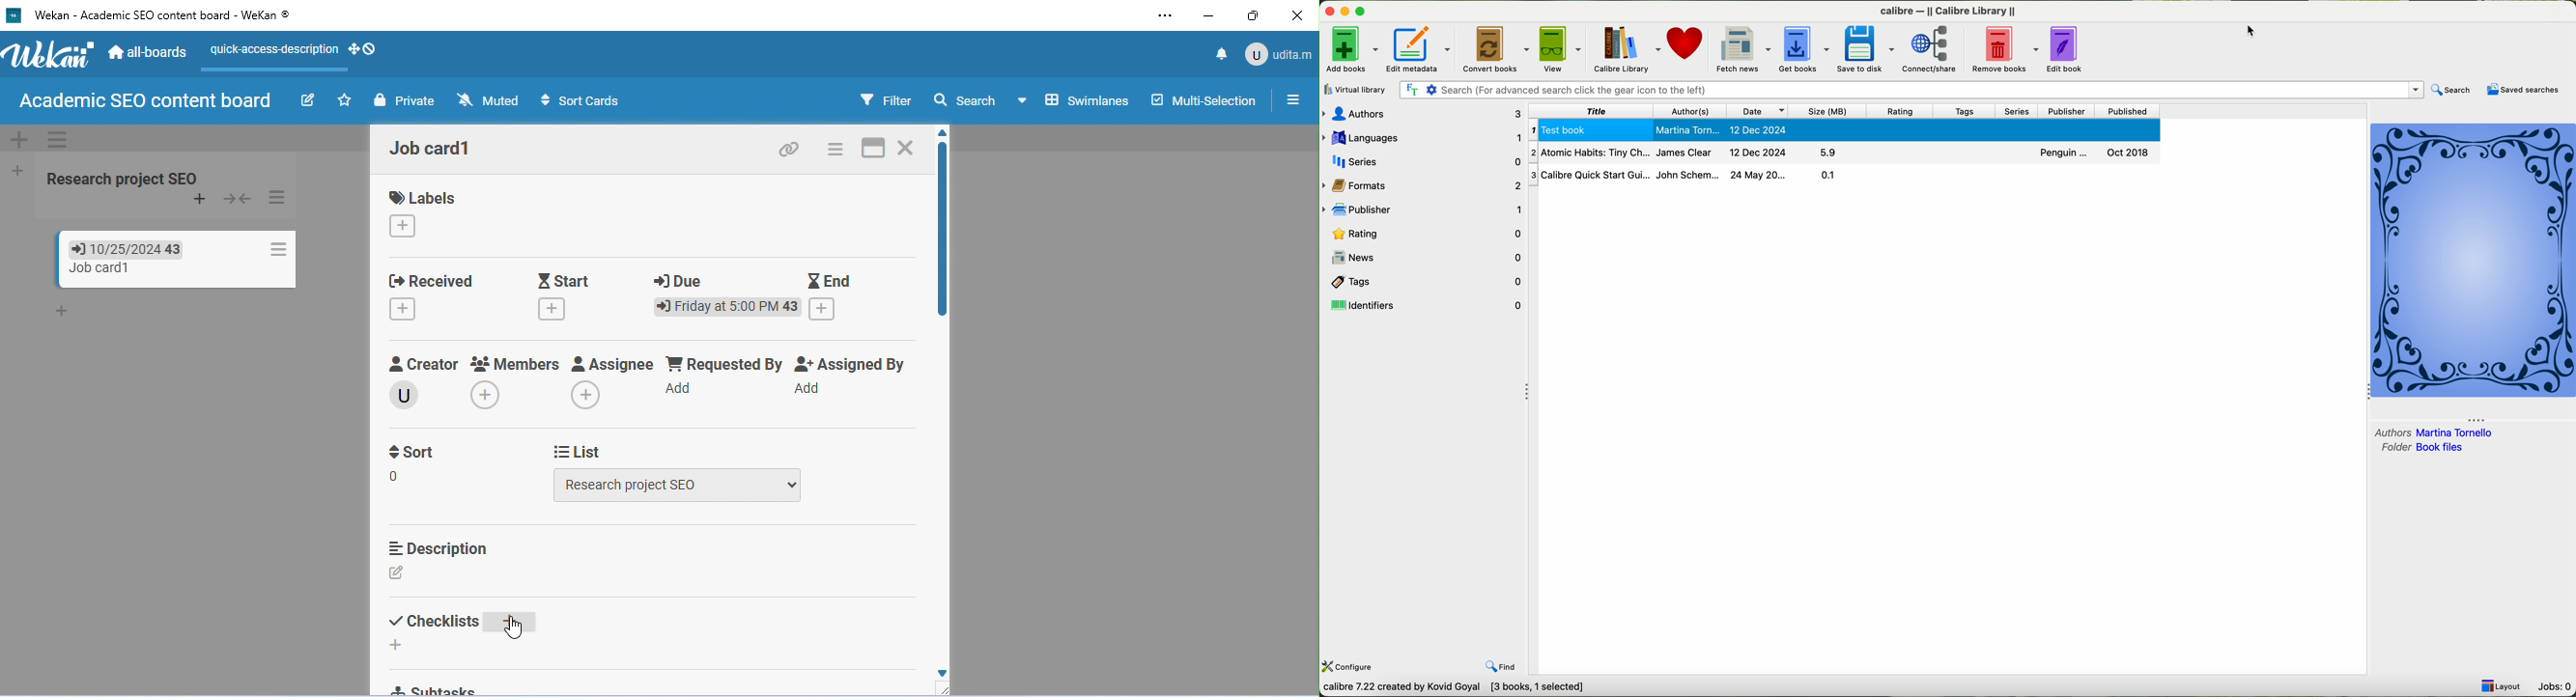 The image size is (2576, 700). What do you see at coordinates (724, 363) in the screenshot?
I see `requested by` at bounding box center [724, 363].